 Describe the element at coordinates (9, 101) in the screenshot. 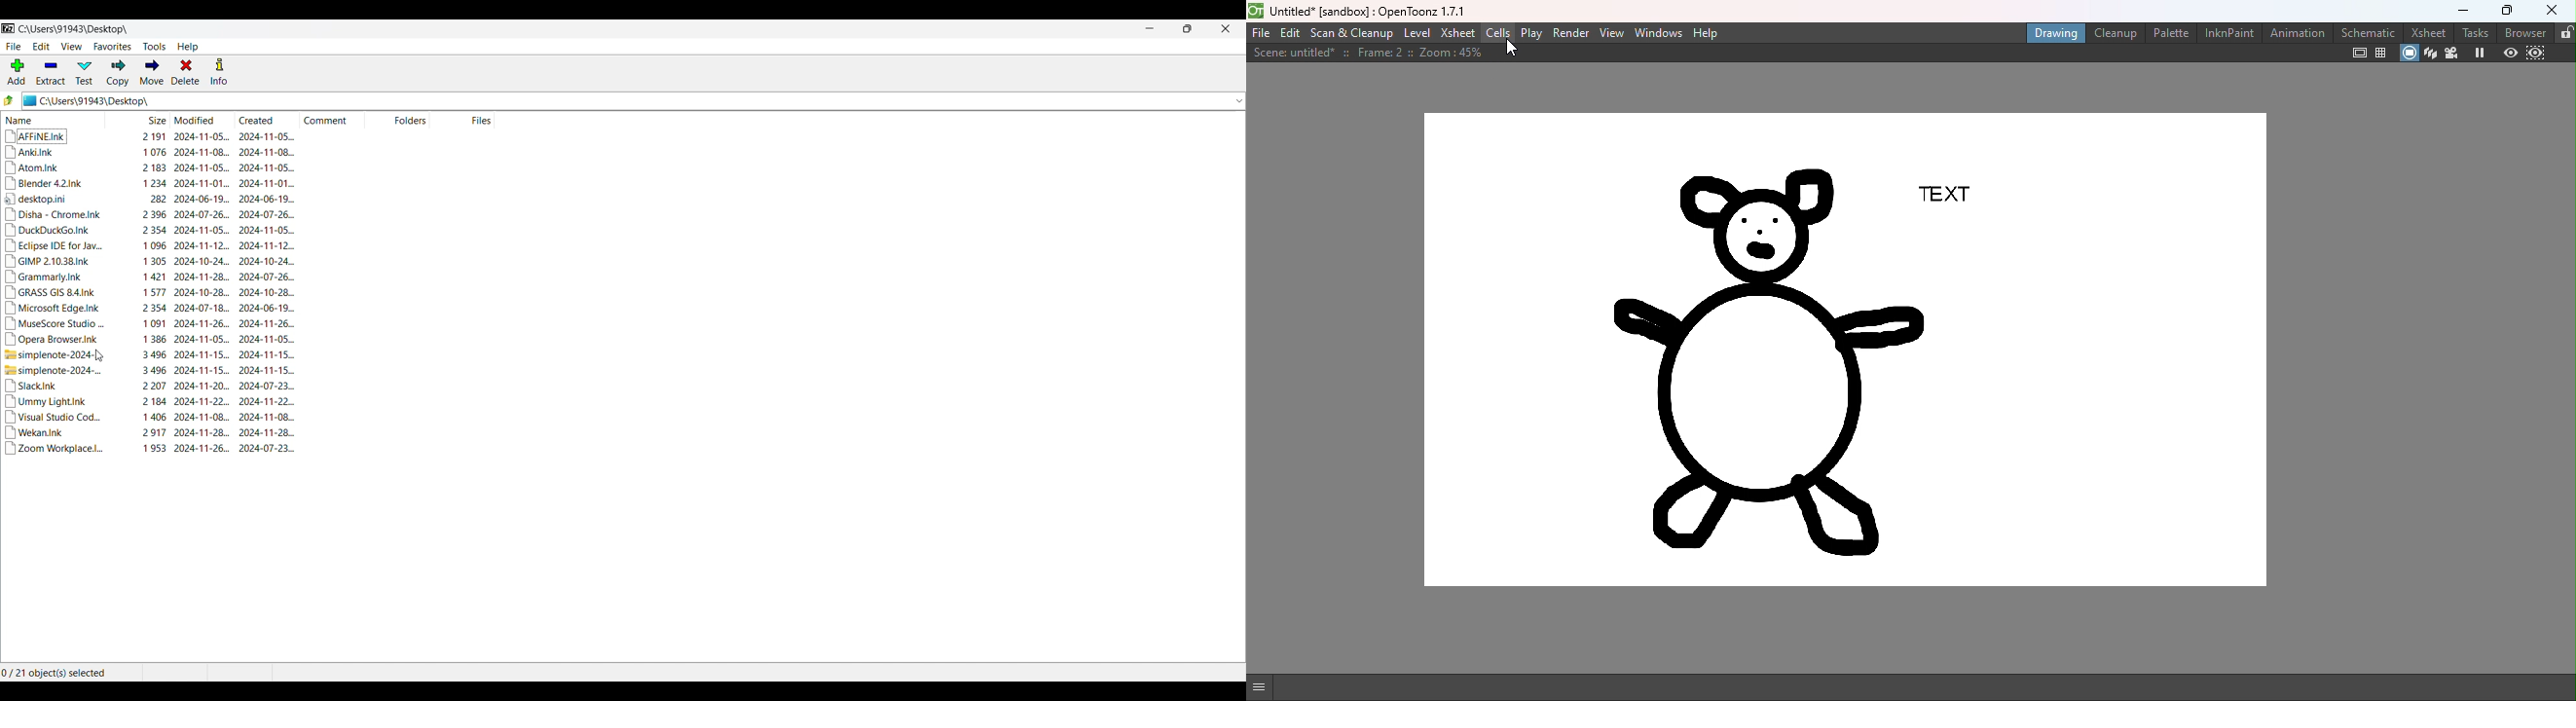

I see `Go to previous folder` at that location.